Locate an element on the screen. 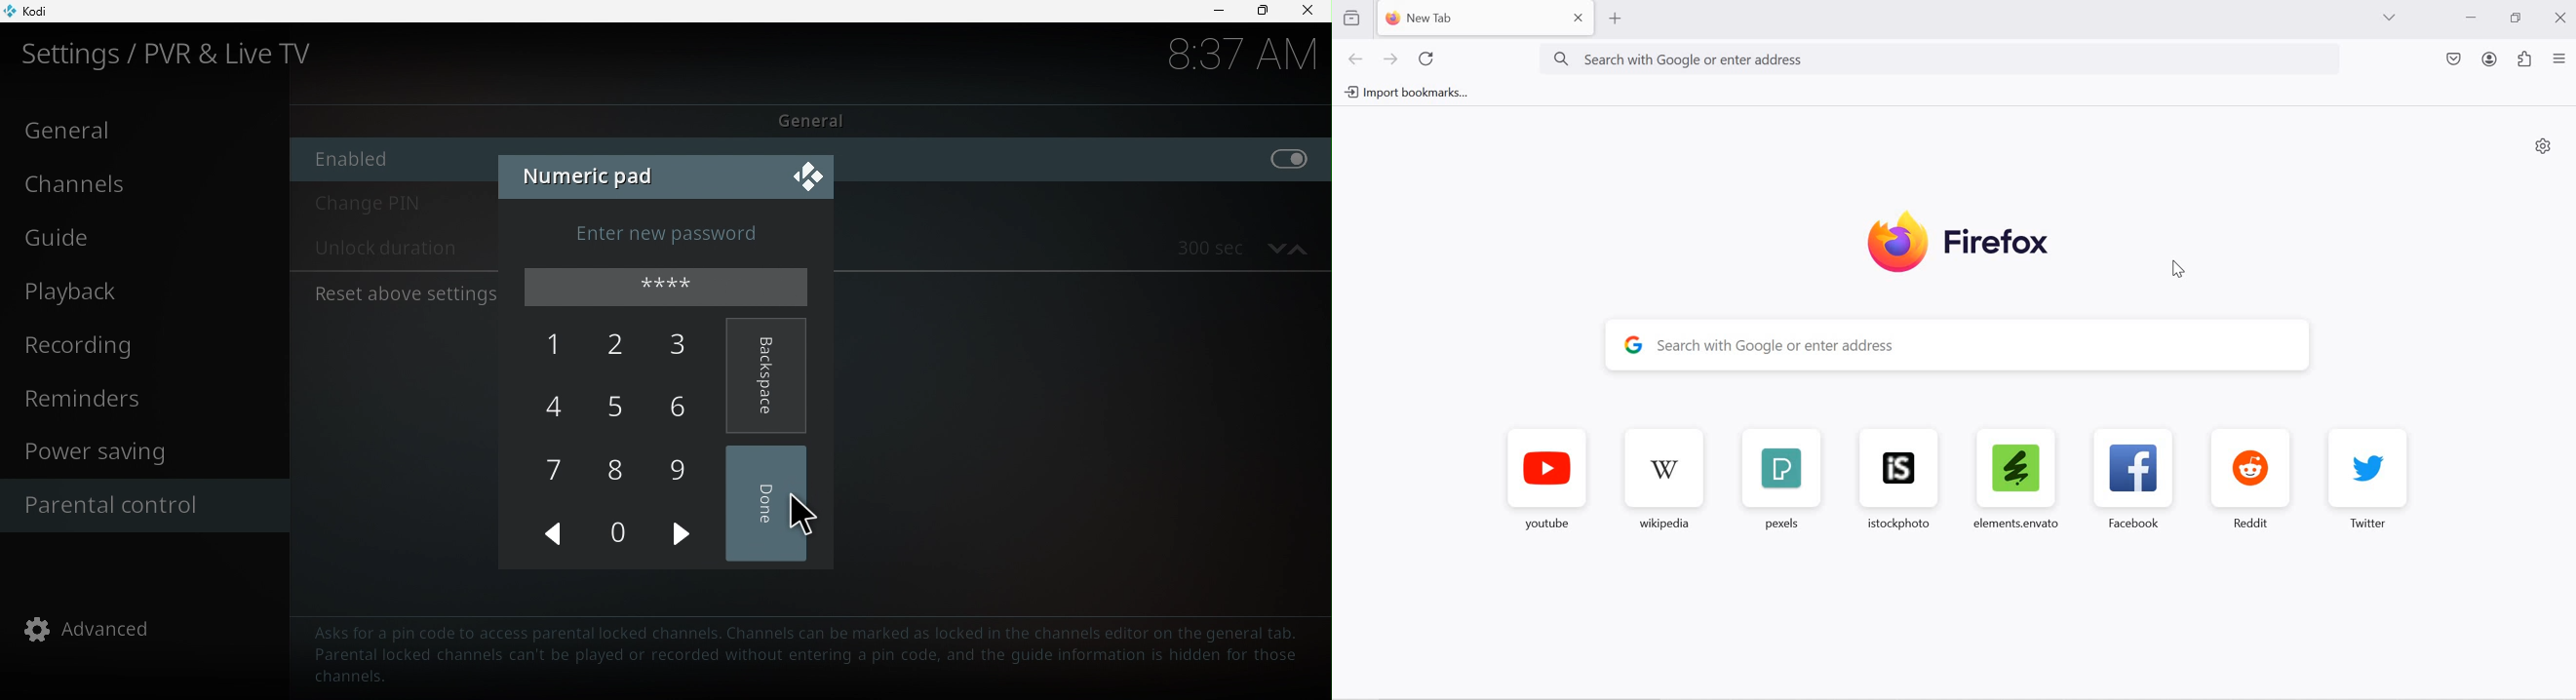 This screenshot has width=2576, height=700. Reddit is located at coordinates (2252, 488).